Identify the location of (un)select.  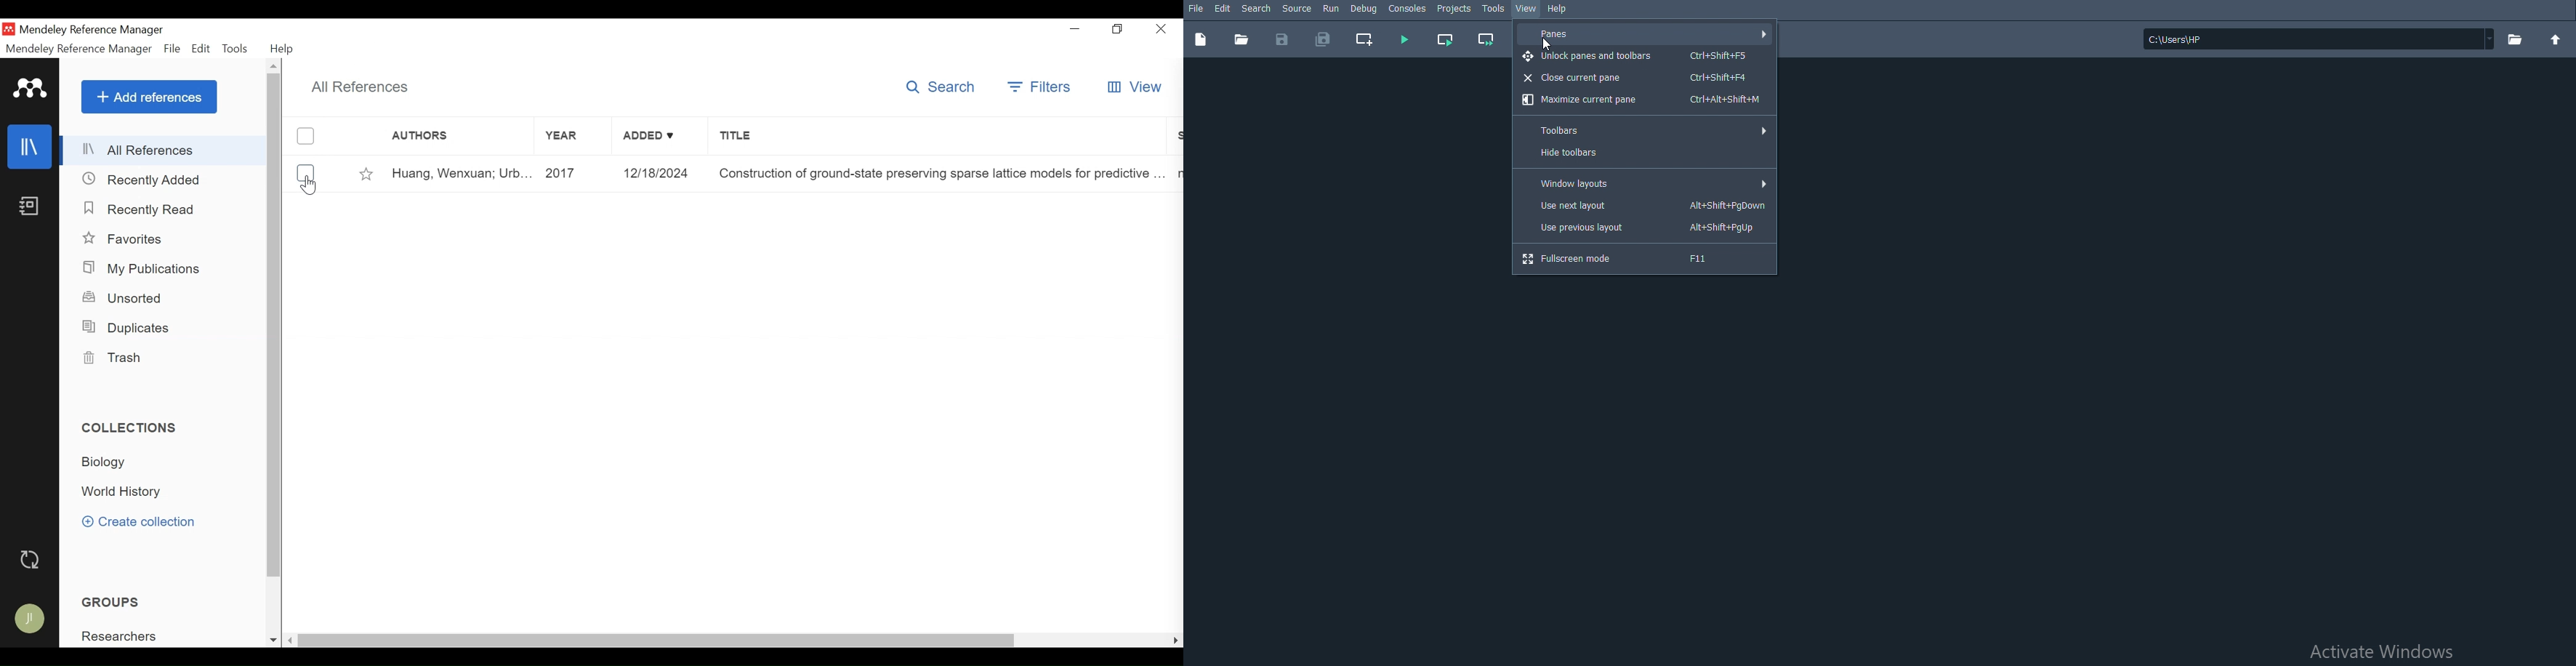
(305, 173).